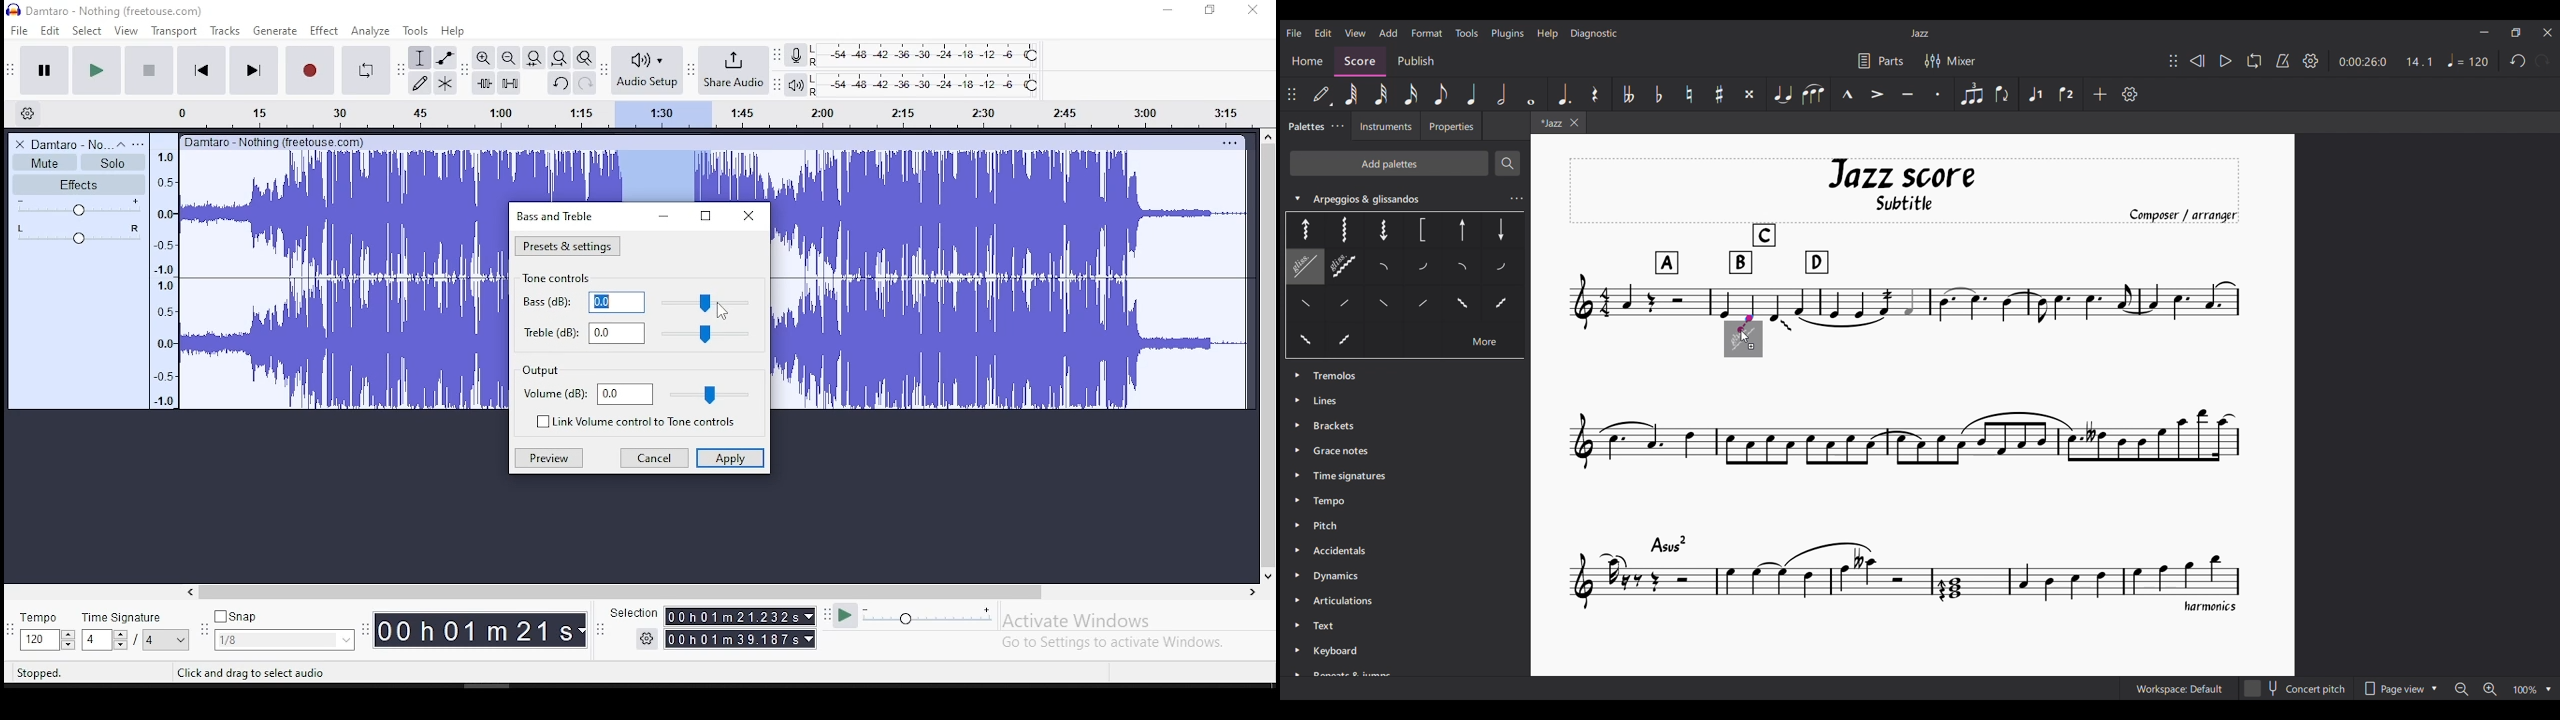 Image resolution: width=2576 pixels, height=728 pixels. I want to click on Palate 8, so click(1345, 268).